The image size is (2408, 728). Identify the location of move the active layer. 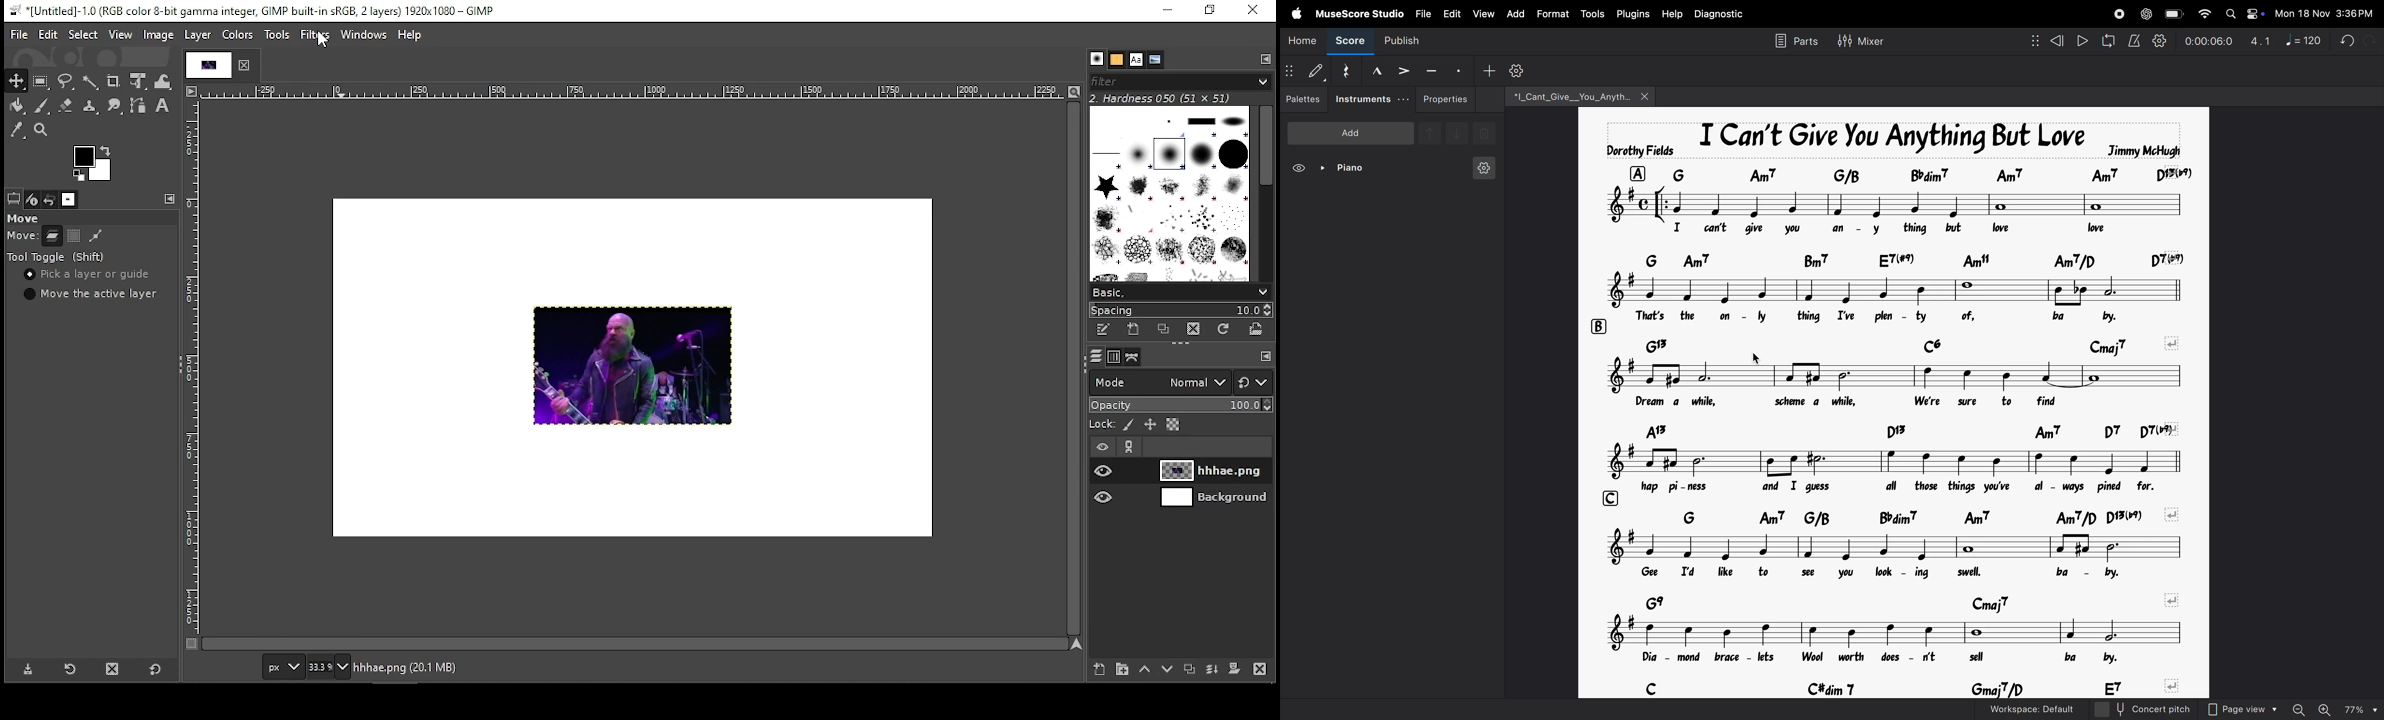
(91, 294).